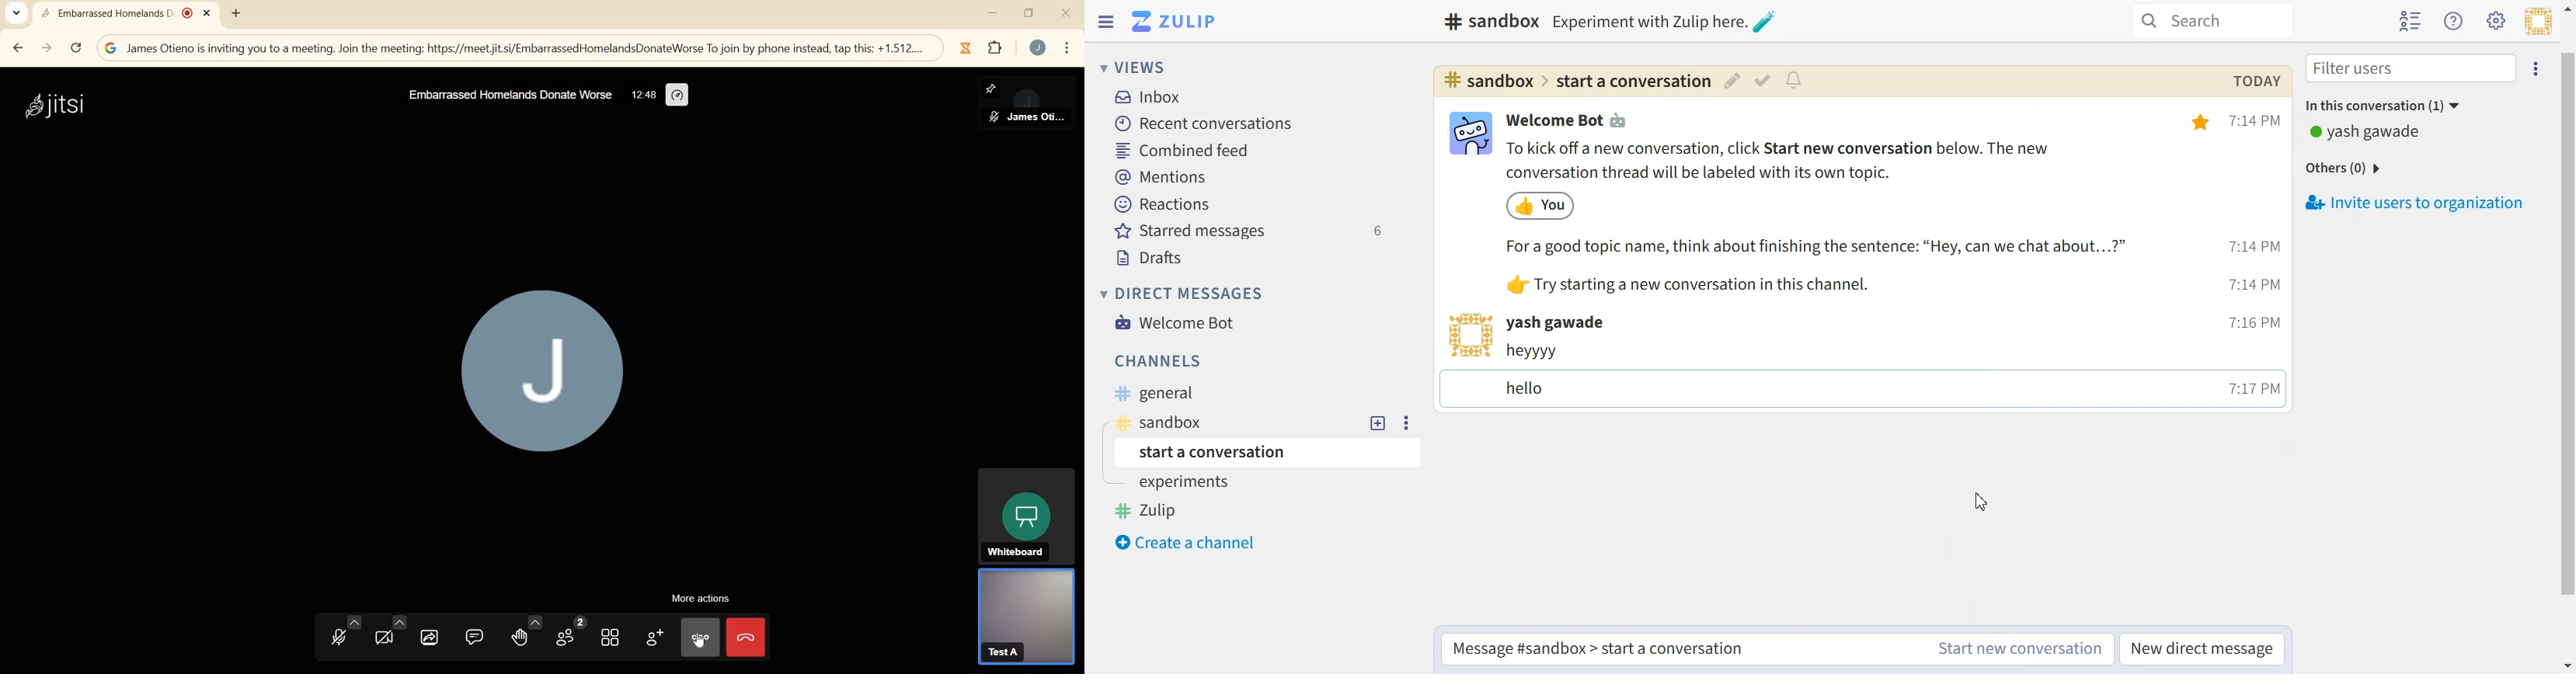 This screenshot has height=700, width=2576. Describe the element at coordinates (76, 48) in the screenshot. I see `RELOAD` at that location.